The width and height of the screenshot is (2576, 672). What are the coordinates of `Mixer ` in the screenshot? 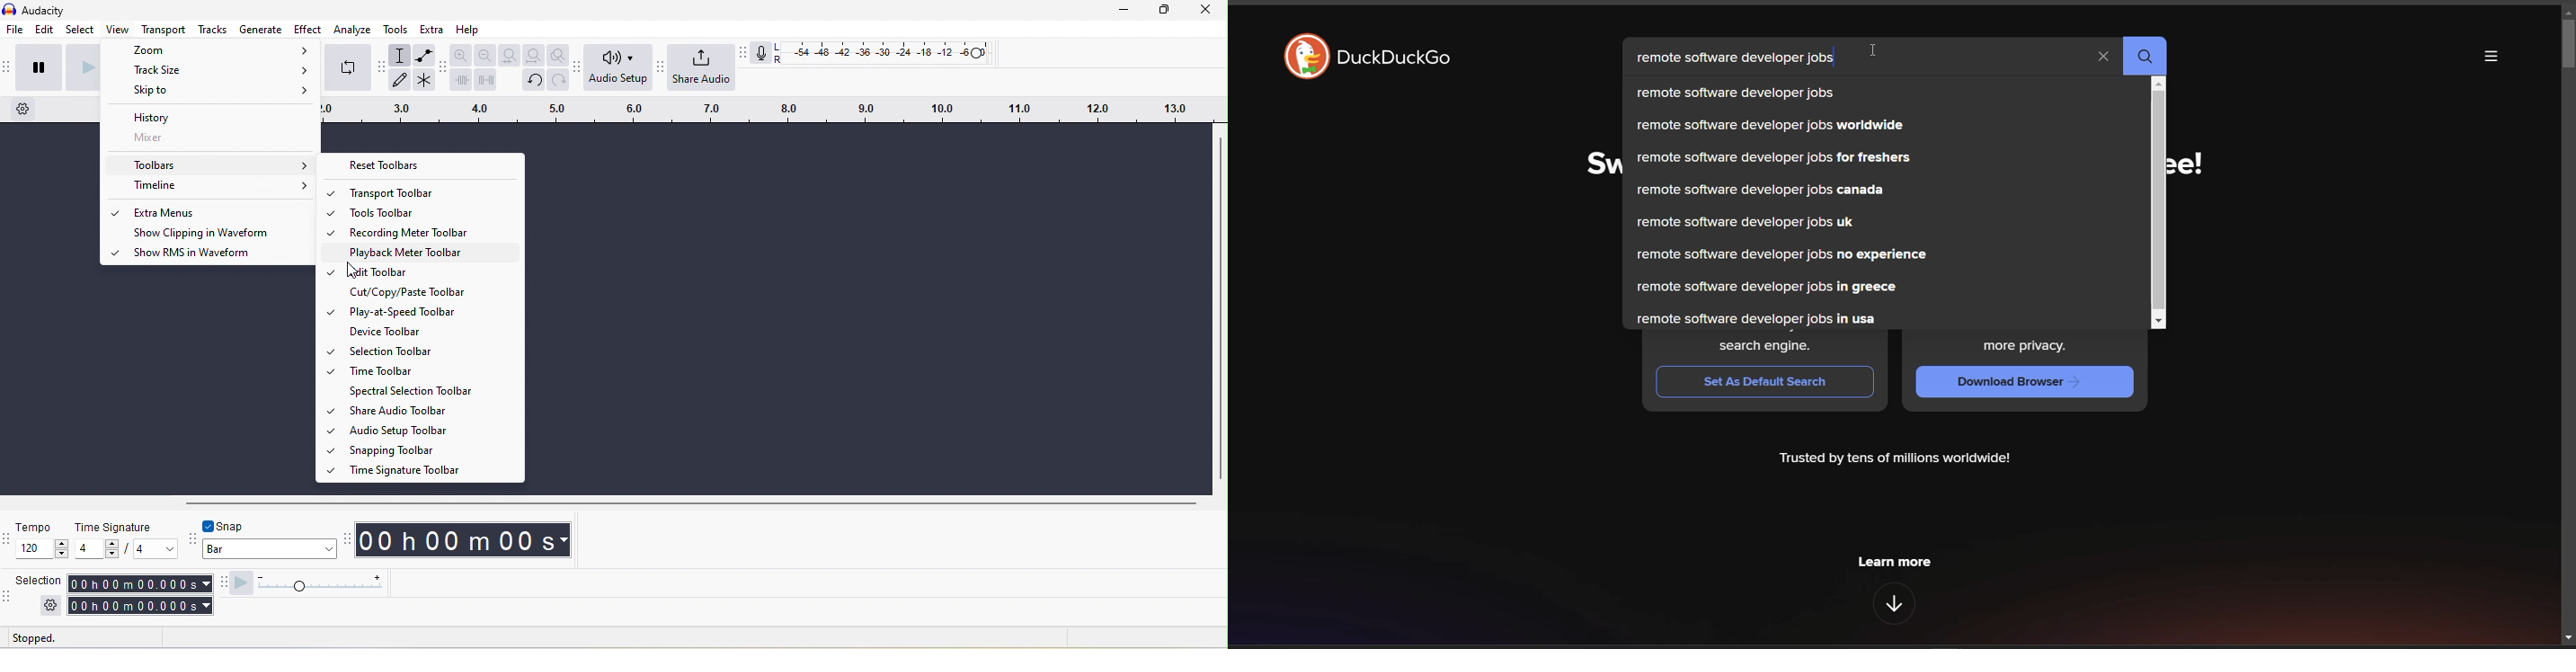 It's located at (210, 138).